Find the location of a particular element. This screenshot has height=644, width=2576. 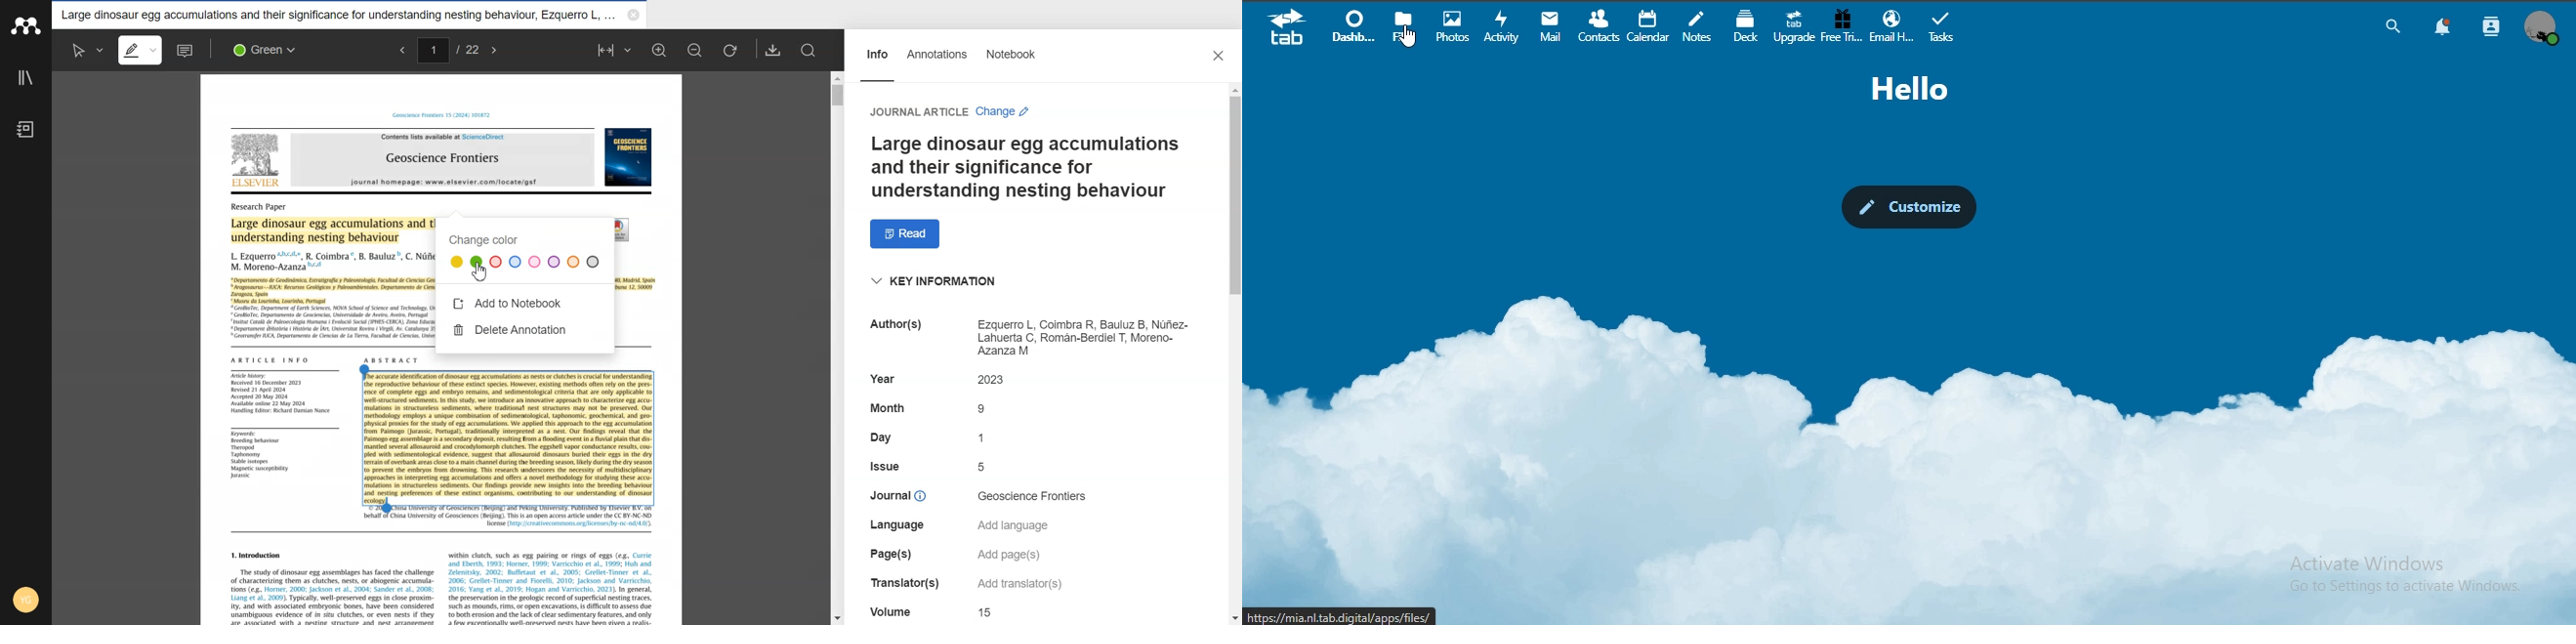

Delete Annotation is located at coordinates (512, 327).